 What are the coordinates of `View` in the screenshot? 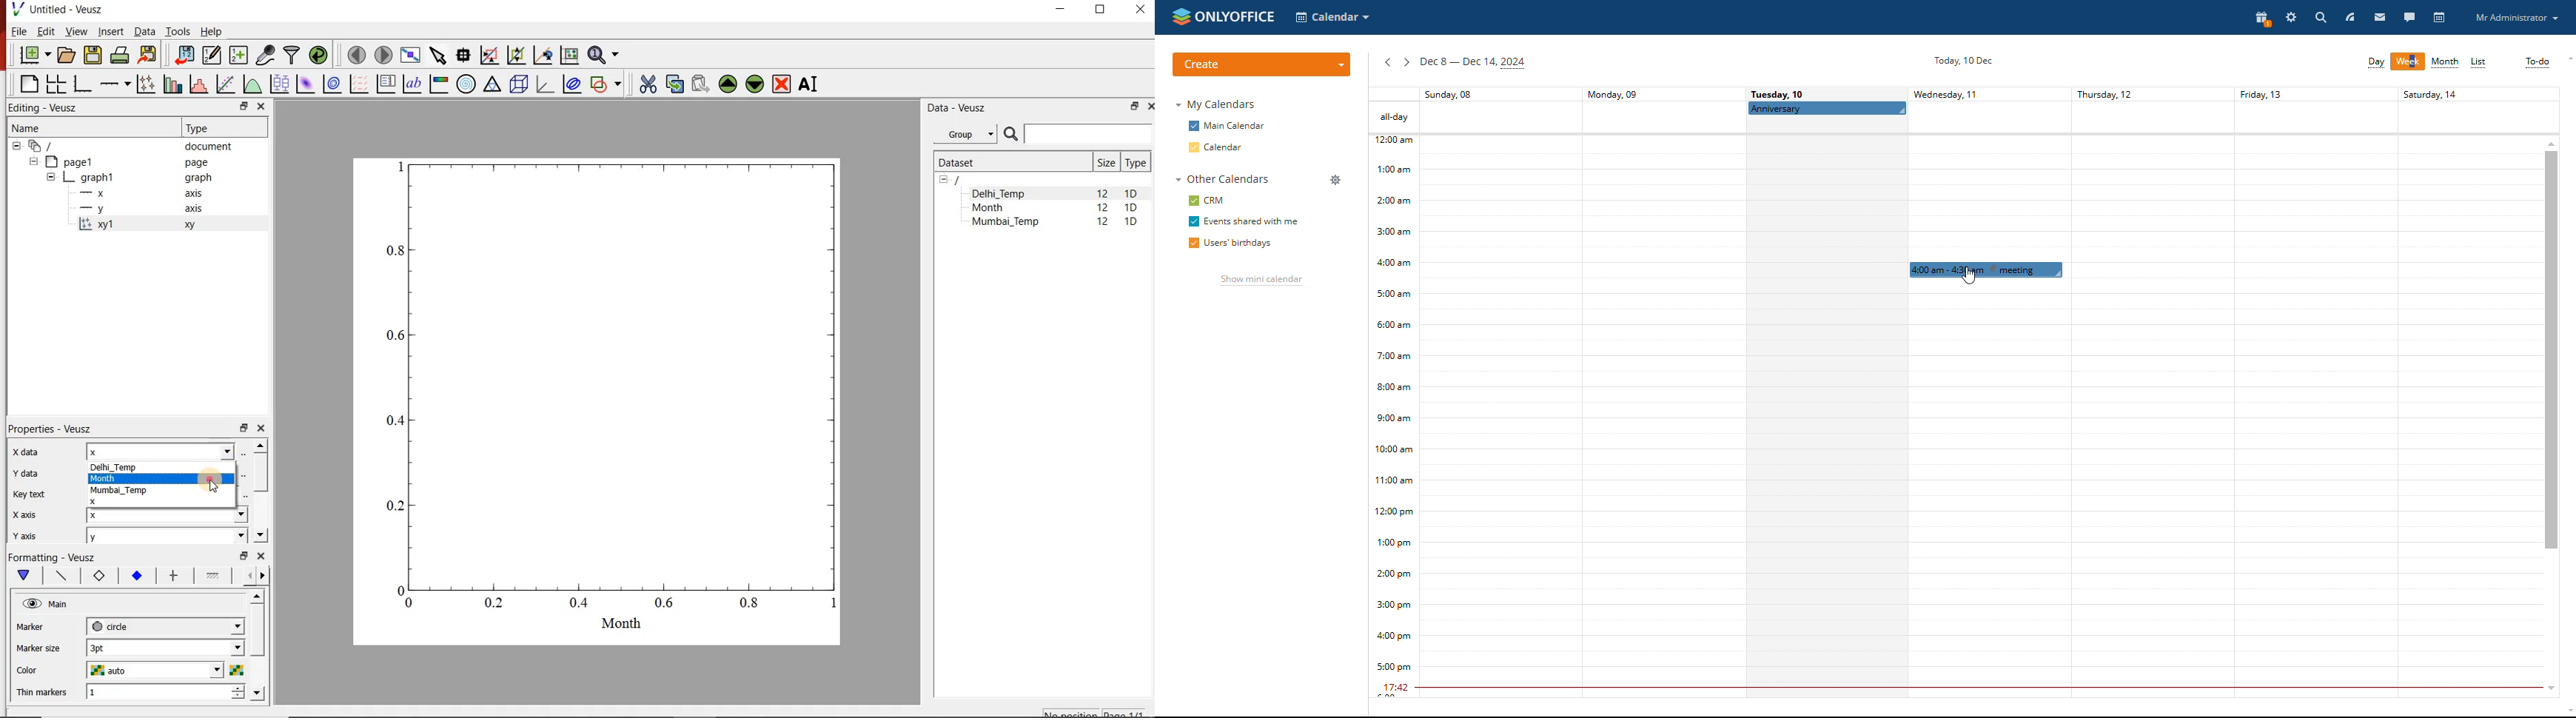 It's located at (76, 31).